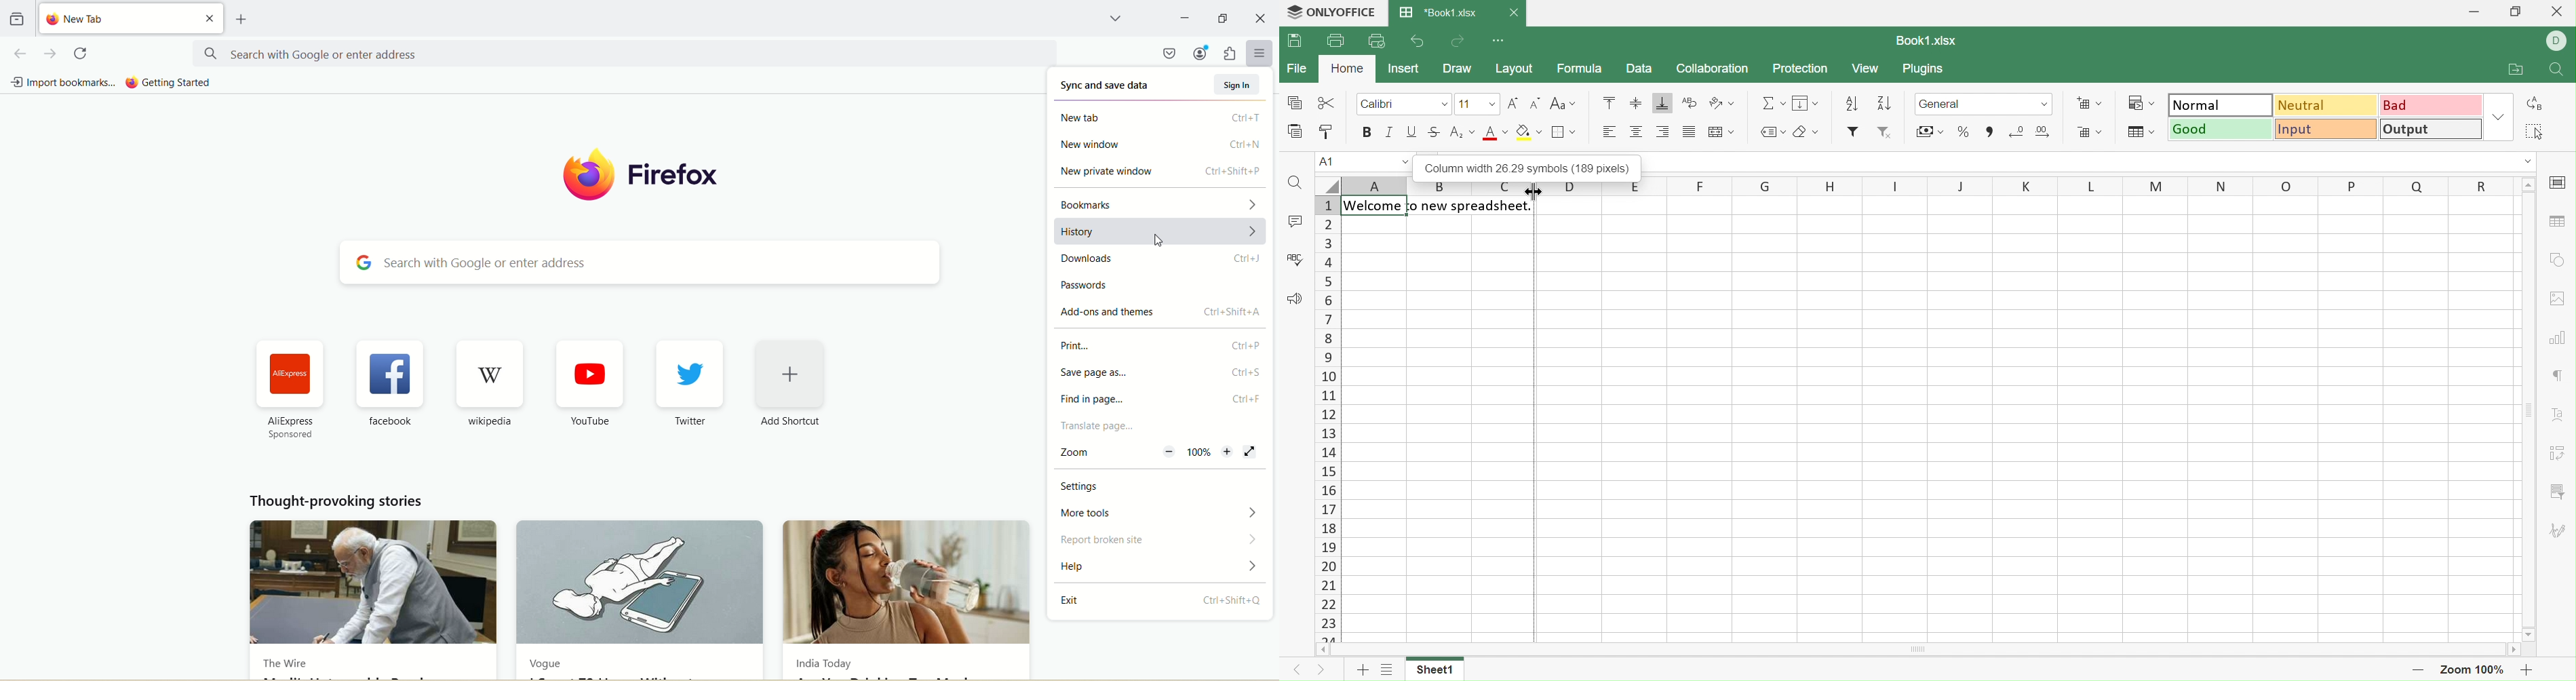 This screenshot has height=700, width=2576. What do you see at coordinates (1435, 132) in the screenshot?
I see `Strikethrough` at bounding box center [1435, 132].